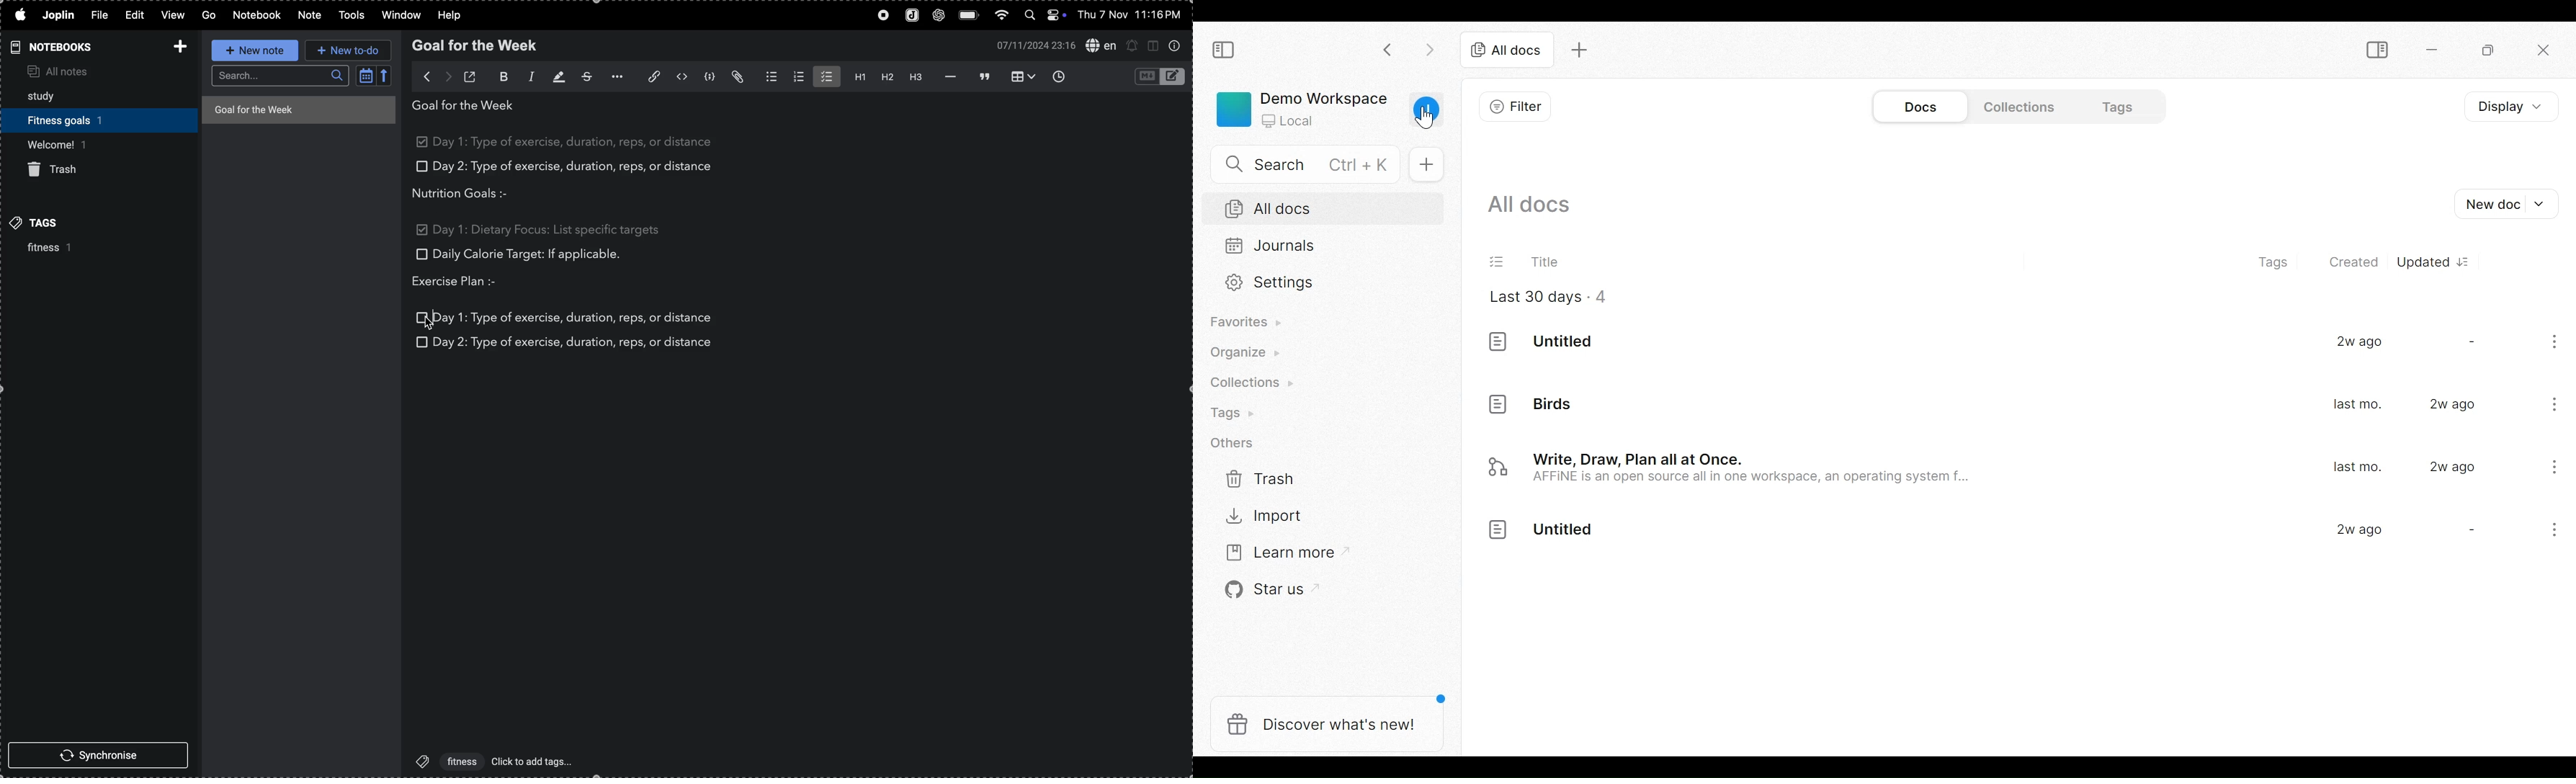 The height and width of the screenshot is (784, 2576). I want to click on heading 2, so click(885, 76).